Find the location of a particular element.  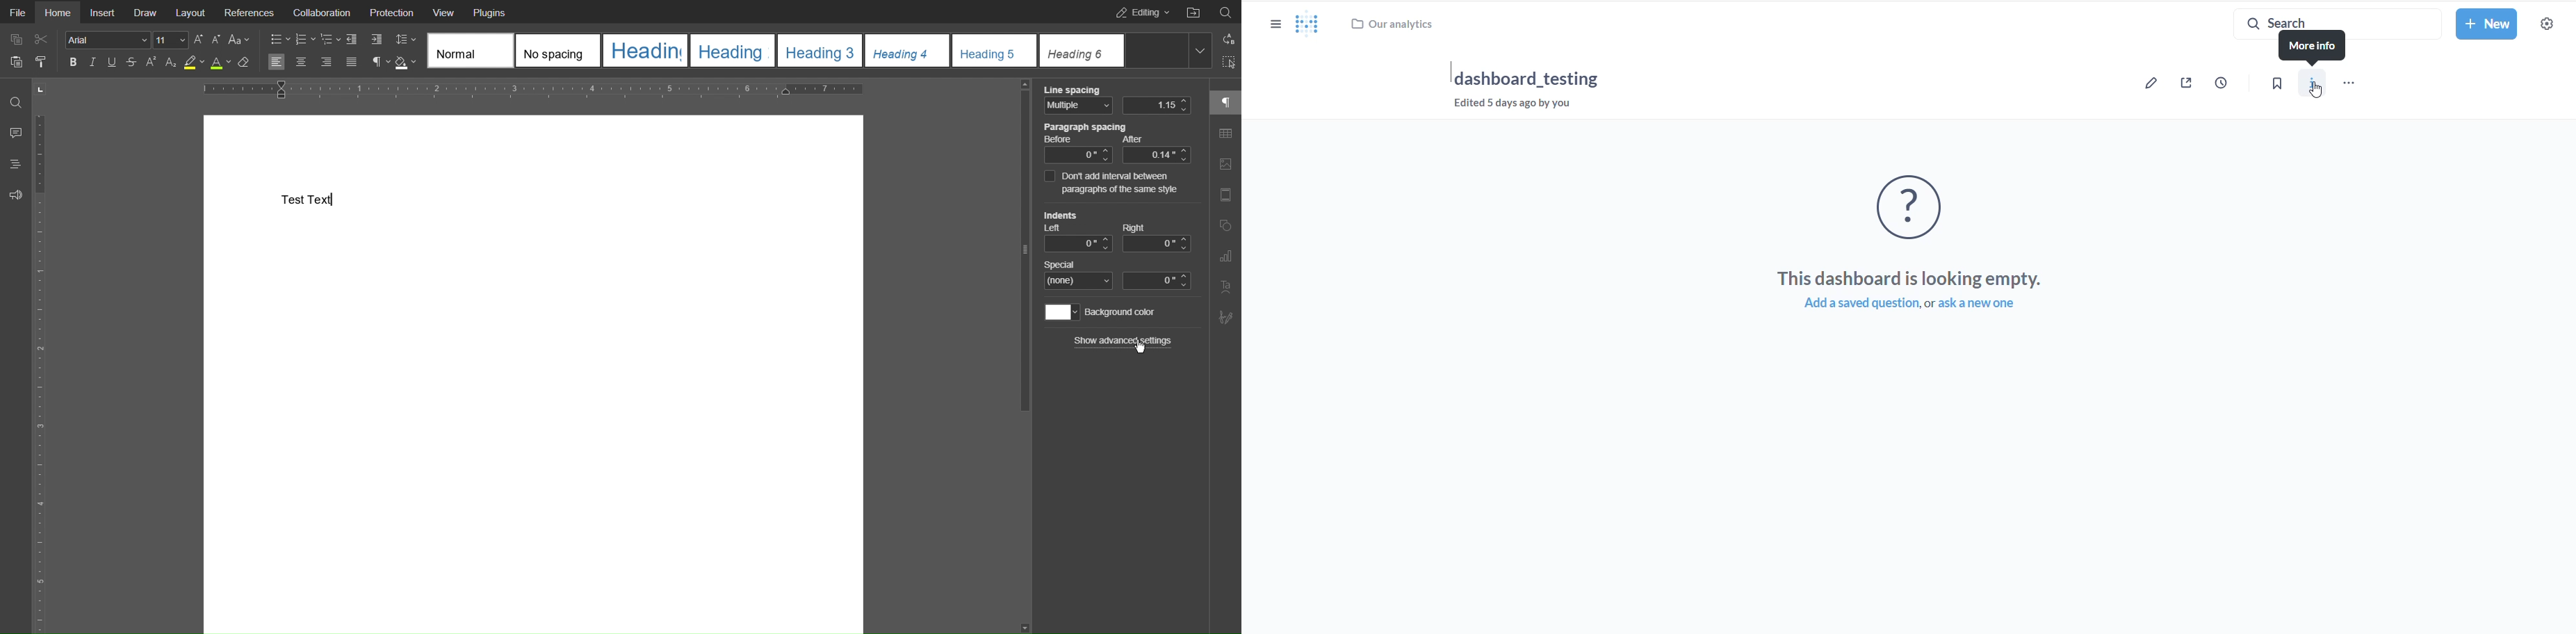

Nested List is located at coordinates (331, 40).